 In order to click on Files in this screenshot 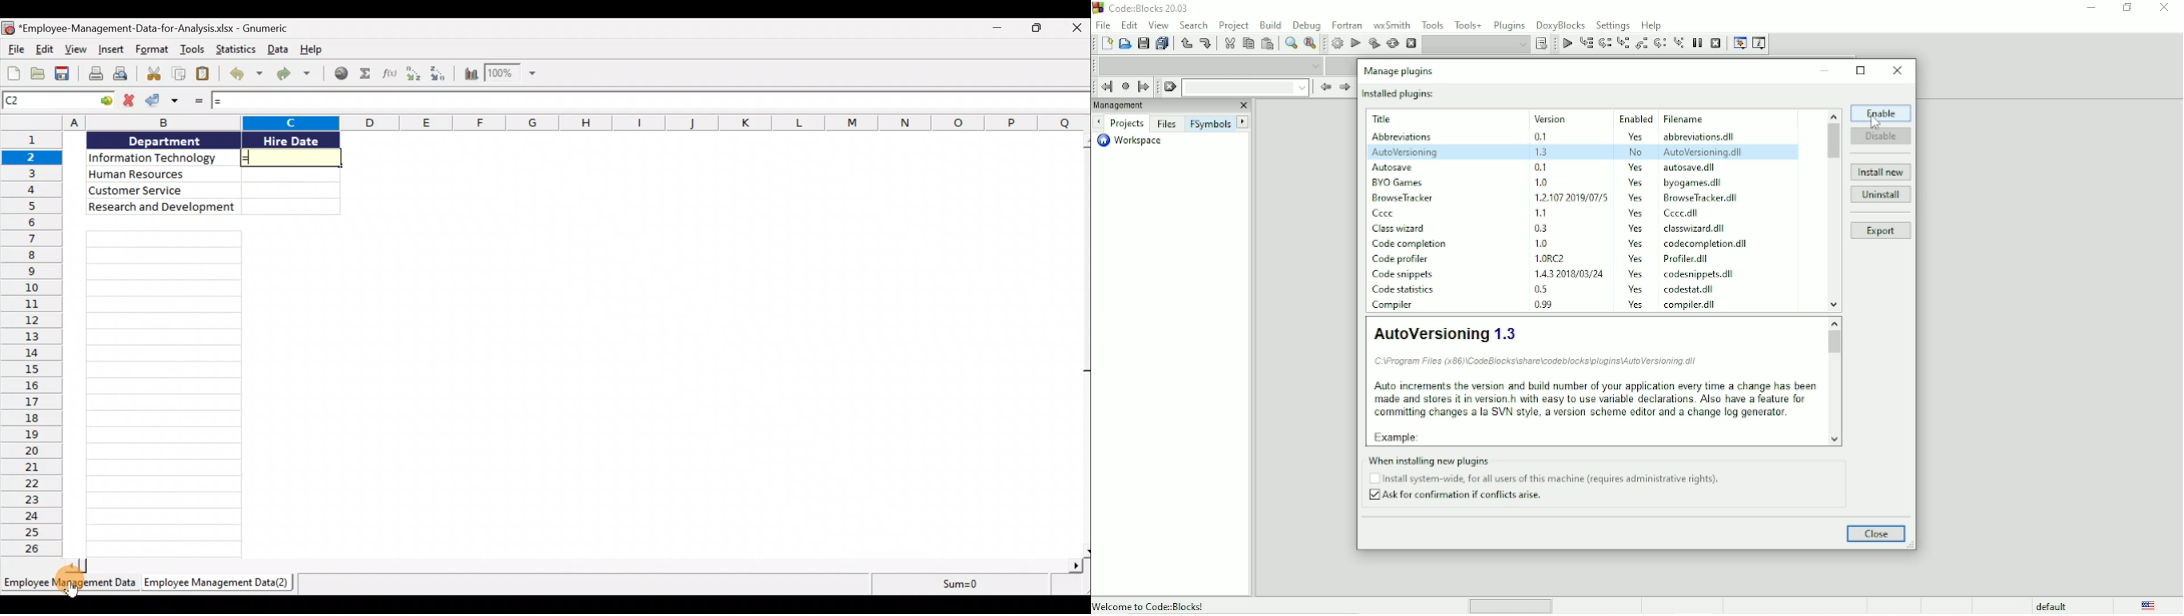, I will do `click(1168, 123)`.